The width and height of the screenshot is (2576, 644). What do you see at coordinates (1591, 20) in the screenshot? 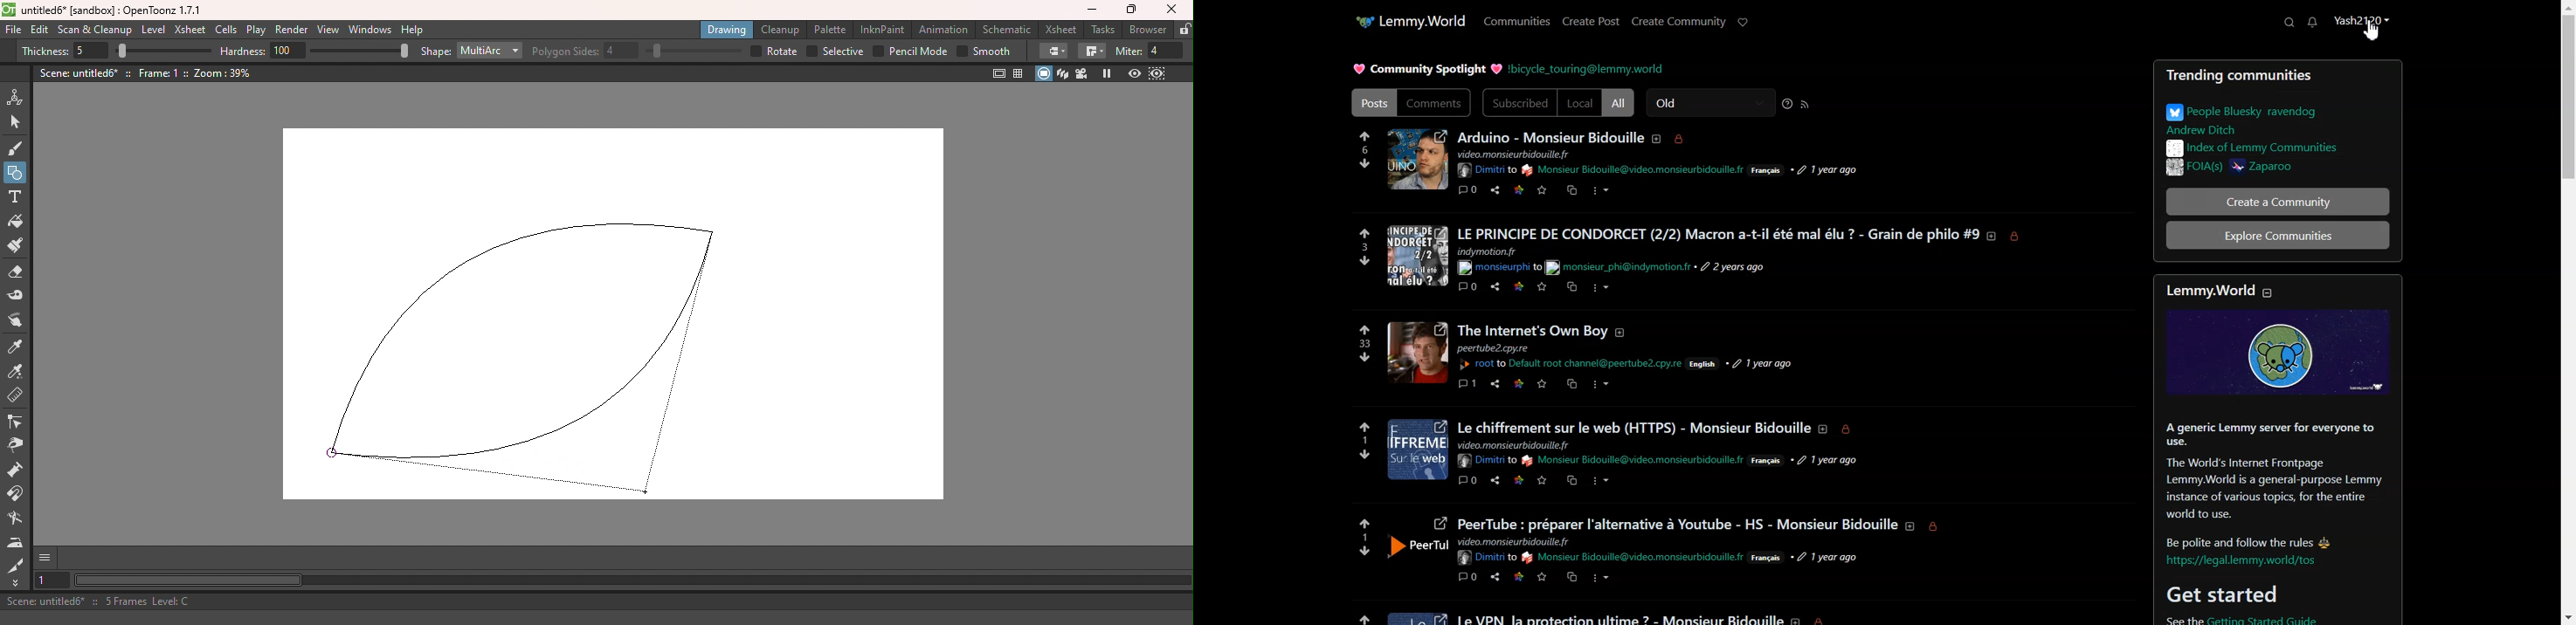
I see `Create Post` at bounding box center [1591, 20].